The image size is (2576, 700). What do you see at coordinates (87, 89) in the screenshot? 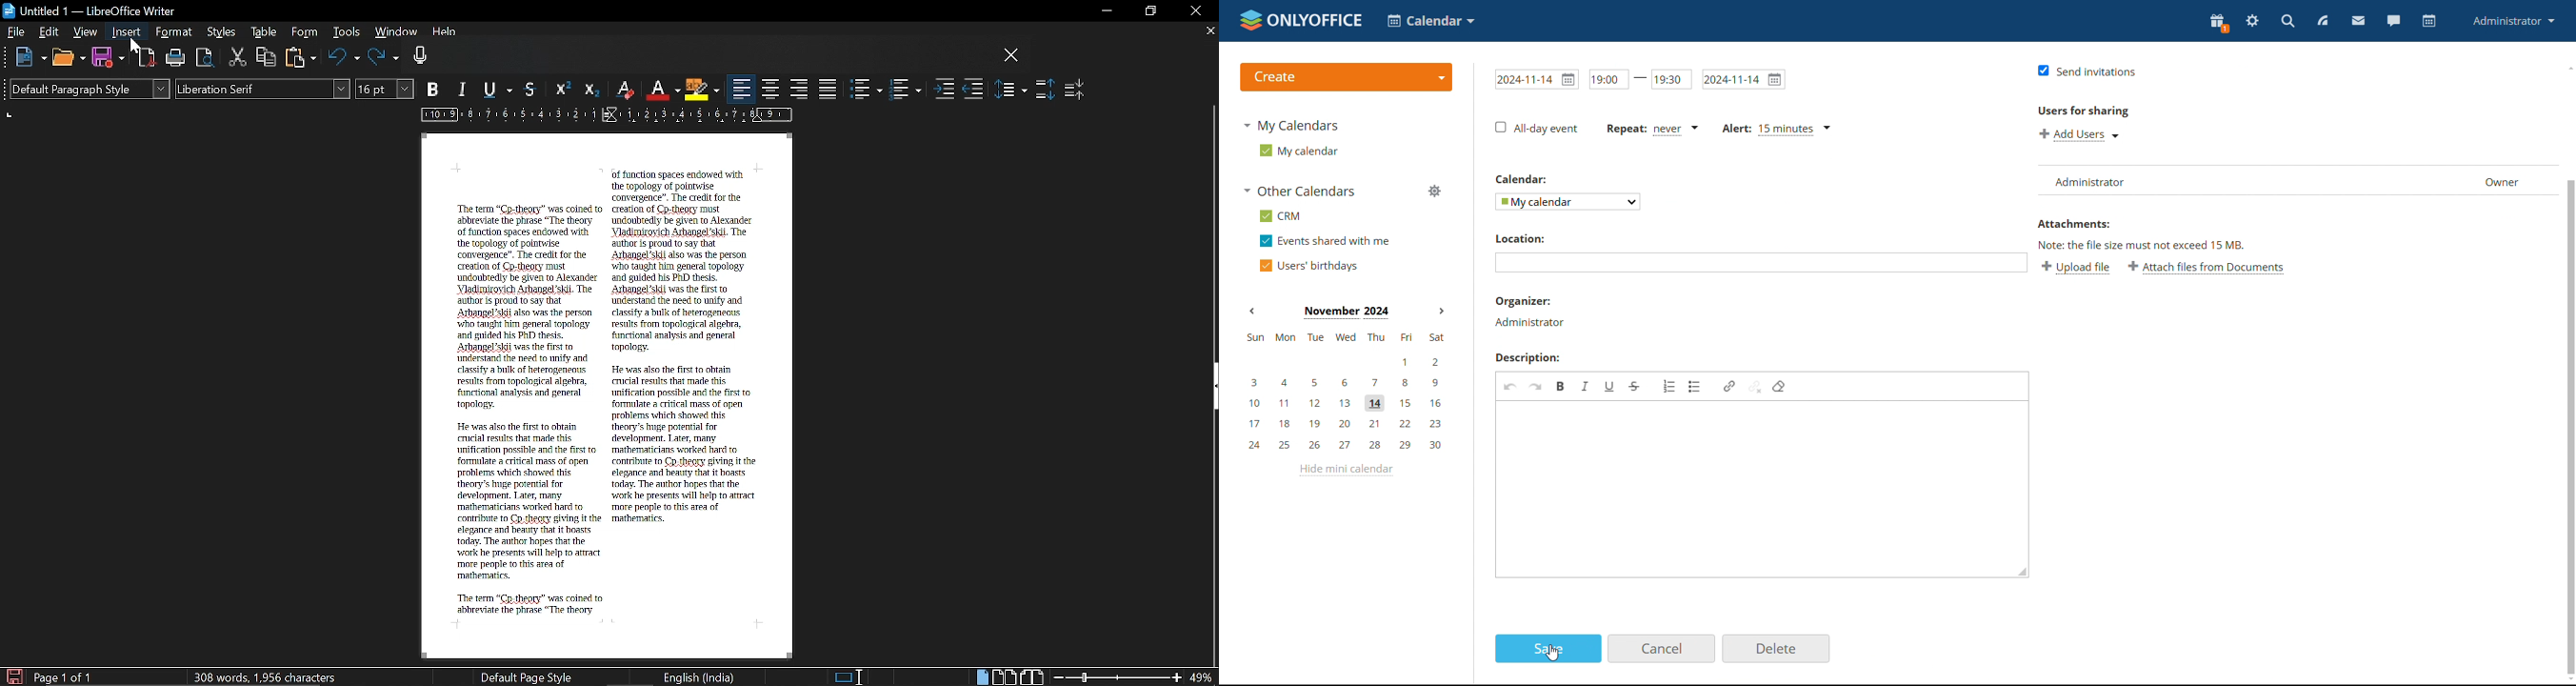
I see `Paragraph style` at bounding box center [87, 89].